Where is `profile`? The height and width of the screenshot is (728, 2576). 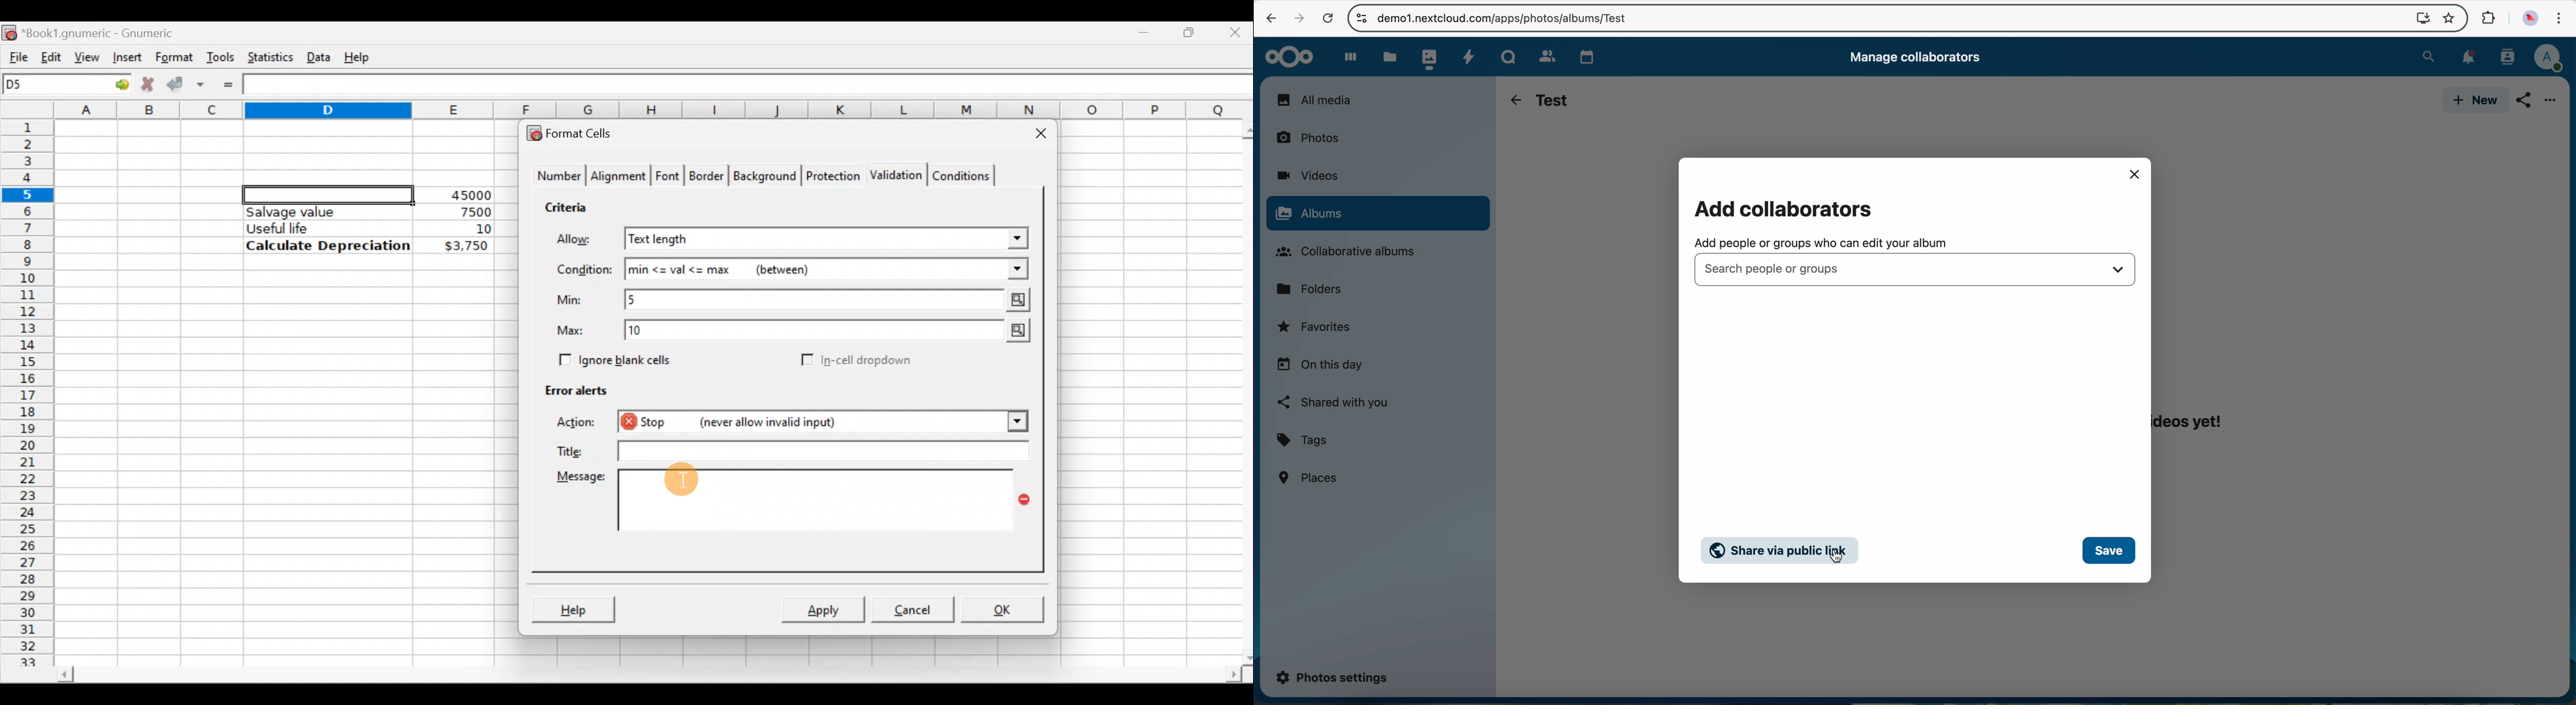
profile is located at coordinates (2548, 59).